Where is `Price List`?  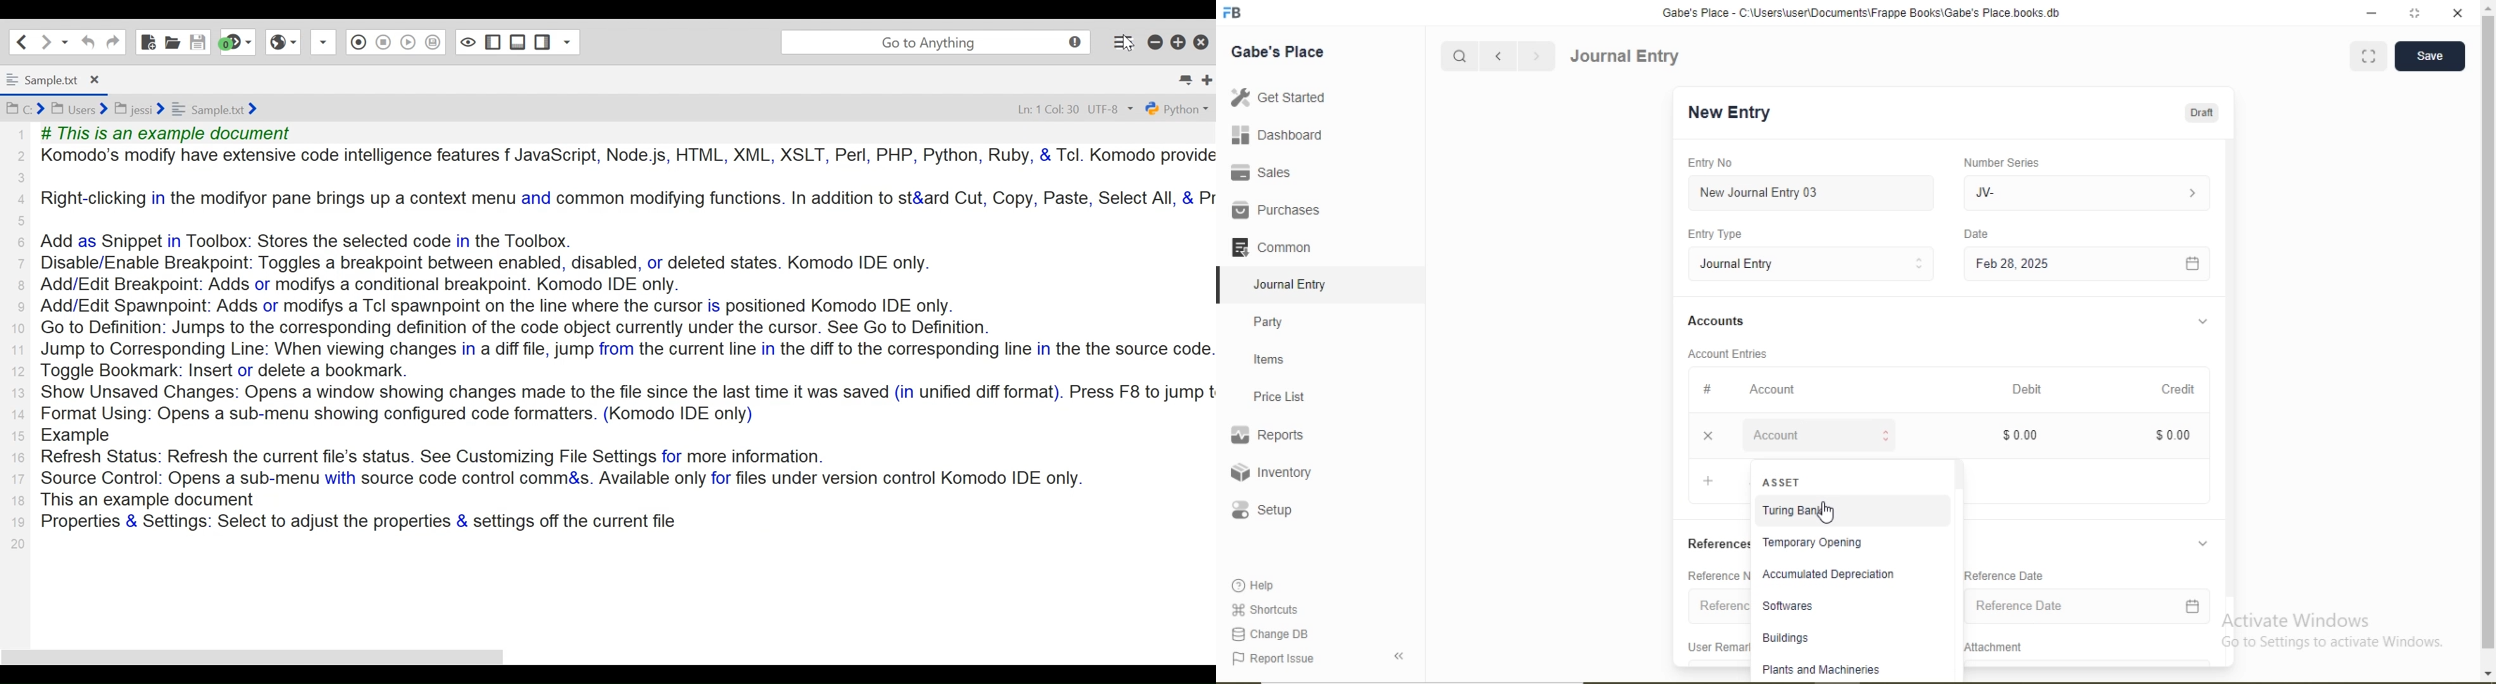 Price List is located at coordinates (1278, 397).